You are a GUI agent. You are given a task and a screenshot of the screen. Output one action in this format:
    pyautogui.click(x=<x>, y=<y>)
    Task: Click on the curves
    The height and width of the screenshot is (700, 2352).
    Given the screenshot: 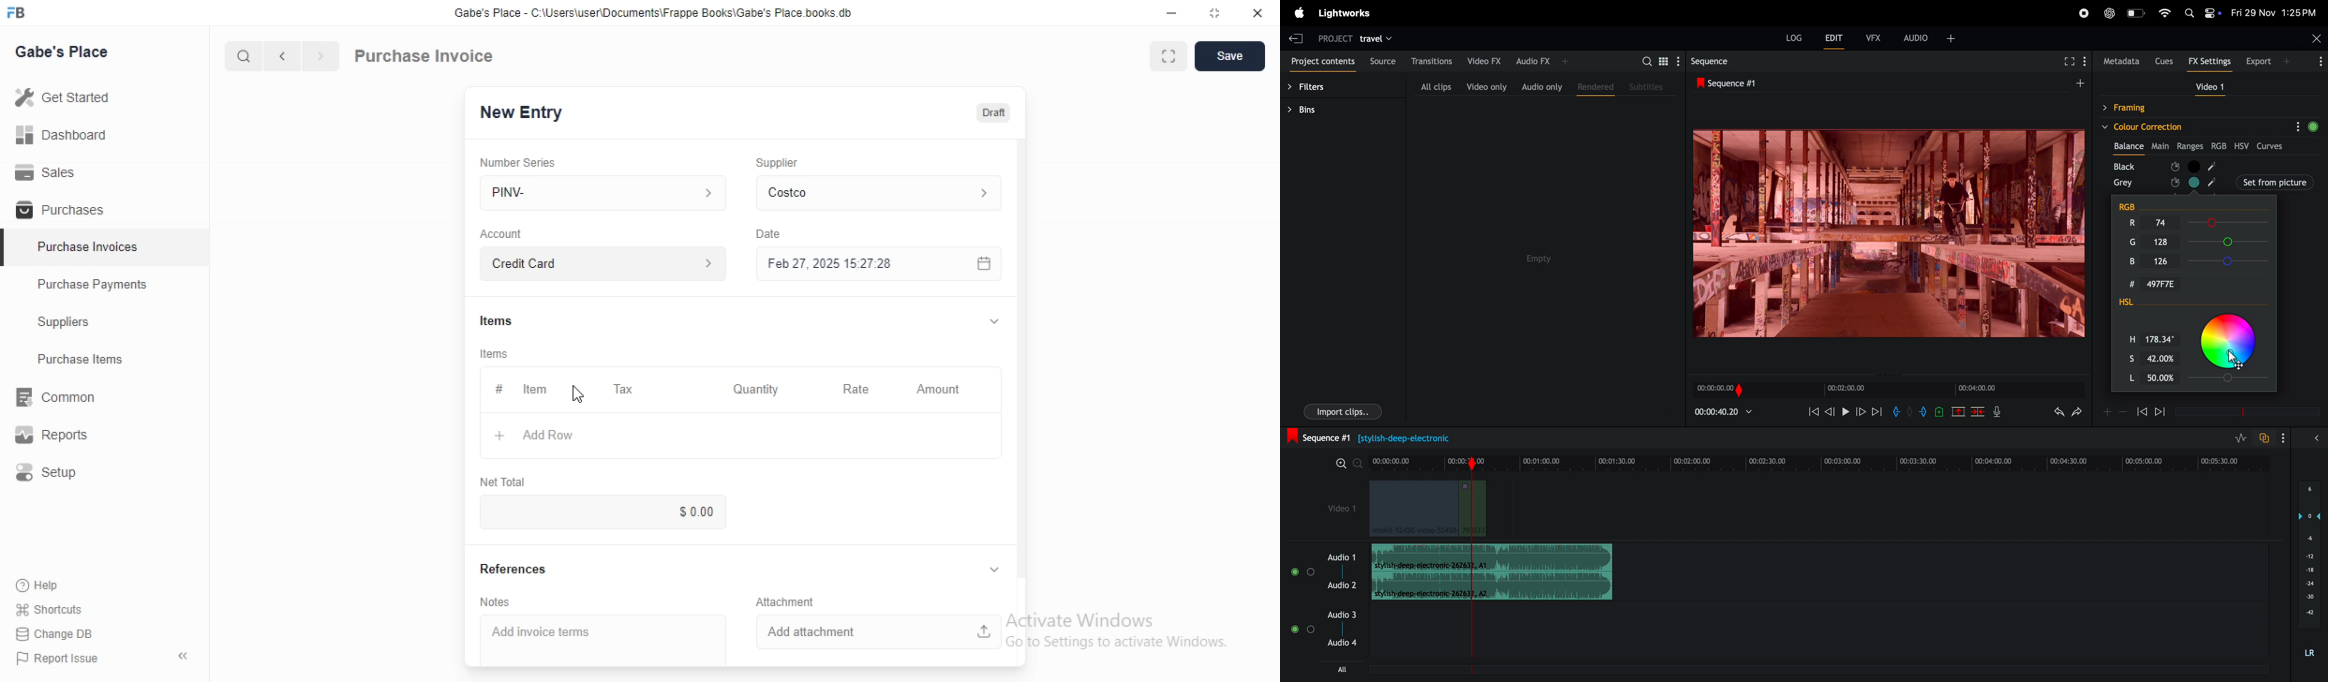 What is the action you would take?
    pyautogui.click(x=2273, y=146)
    